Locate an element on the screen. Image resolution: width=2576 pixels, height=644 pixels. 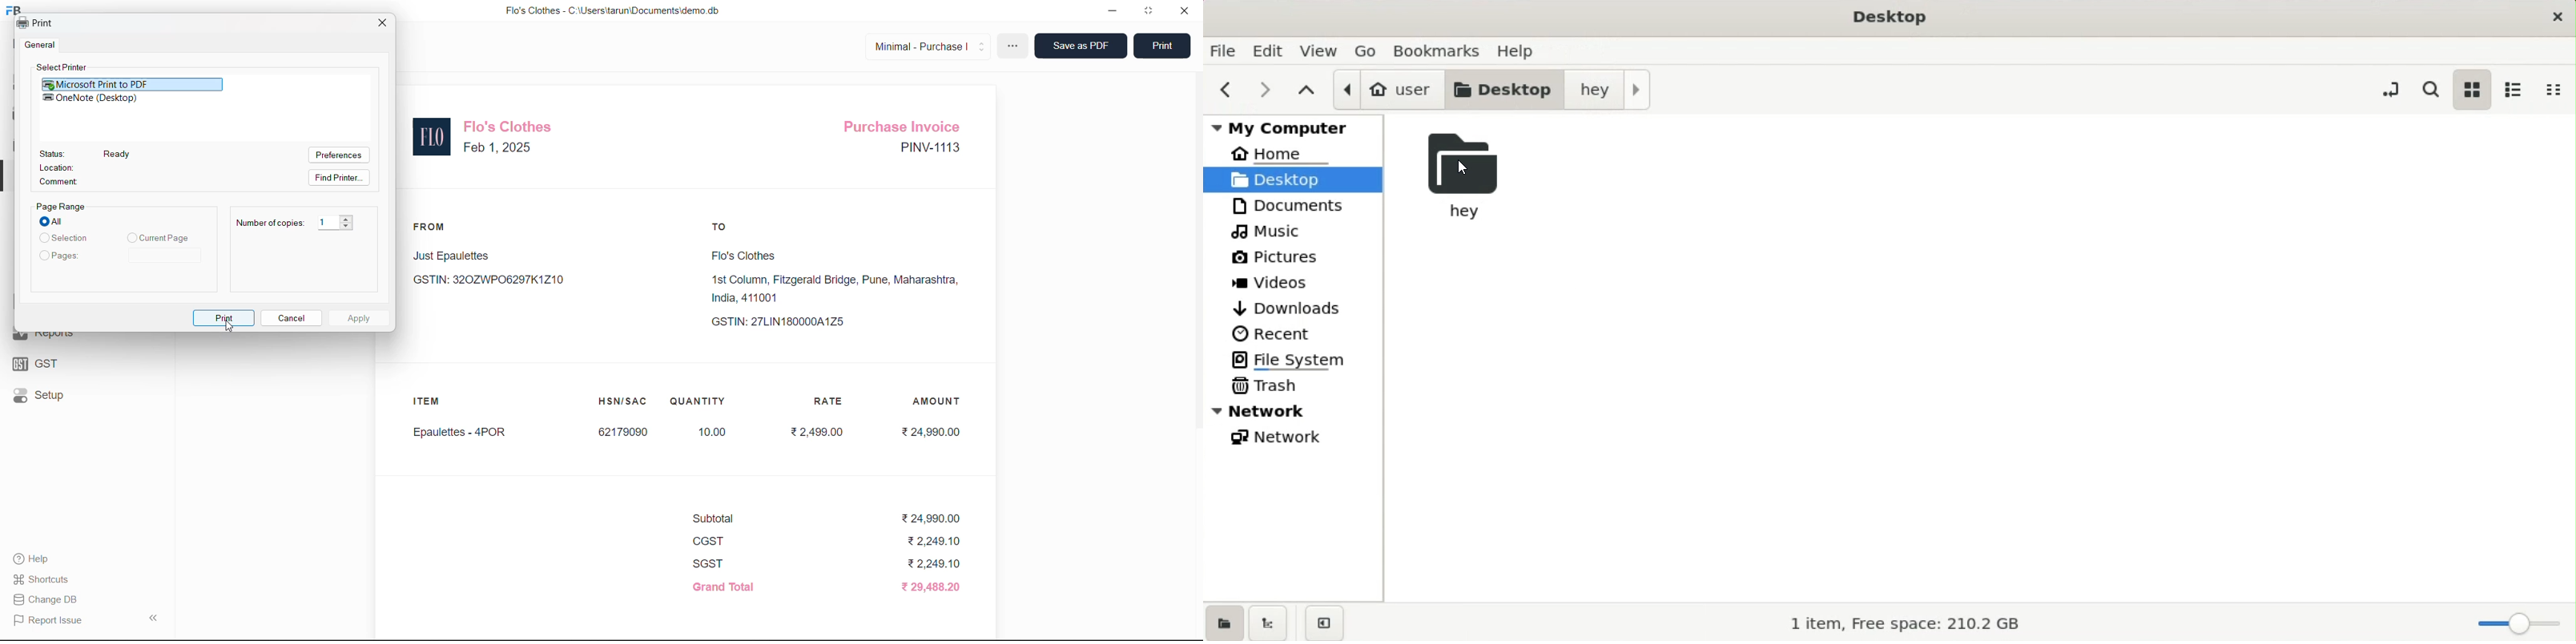
FROM is located at coordinates (436, 225).